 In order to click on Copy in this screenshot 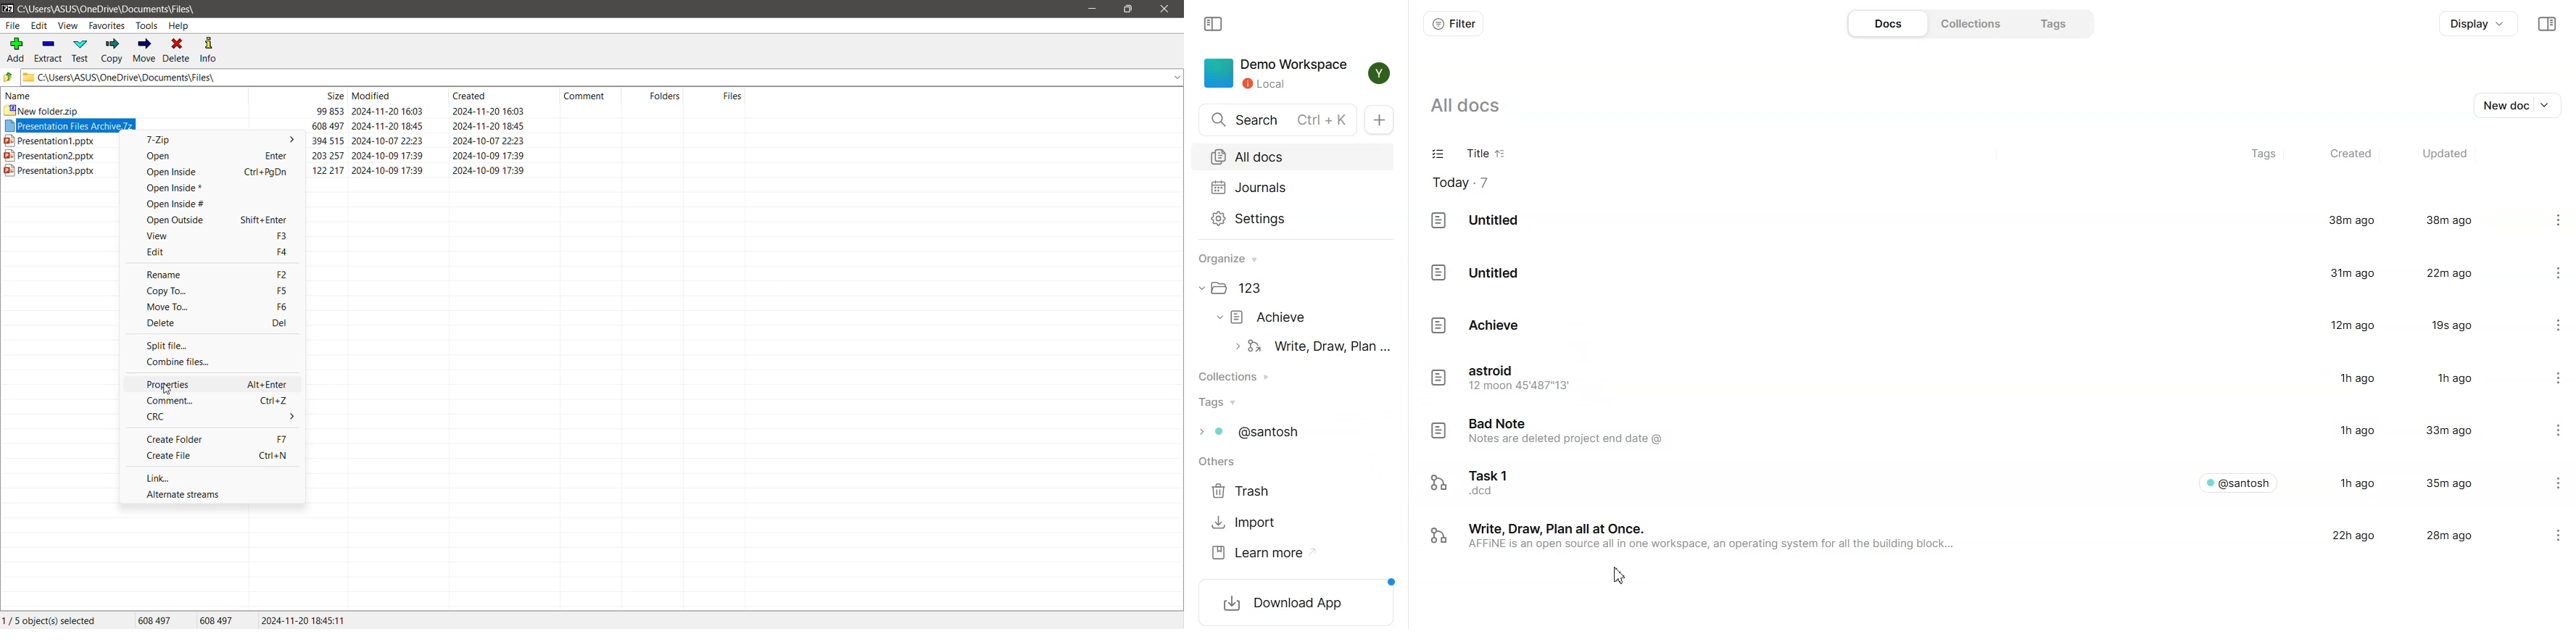, I will do `click(110, 51)`.